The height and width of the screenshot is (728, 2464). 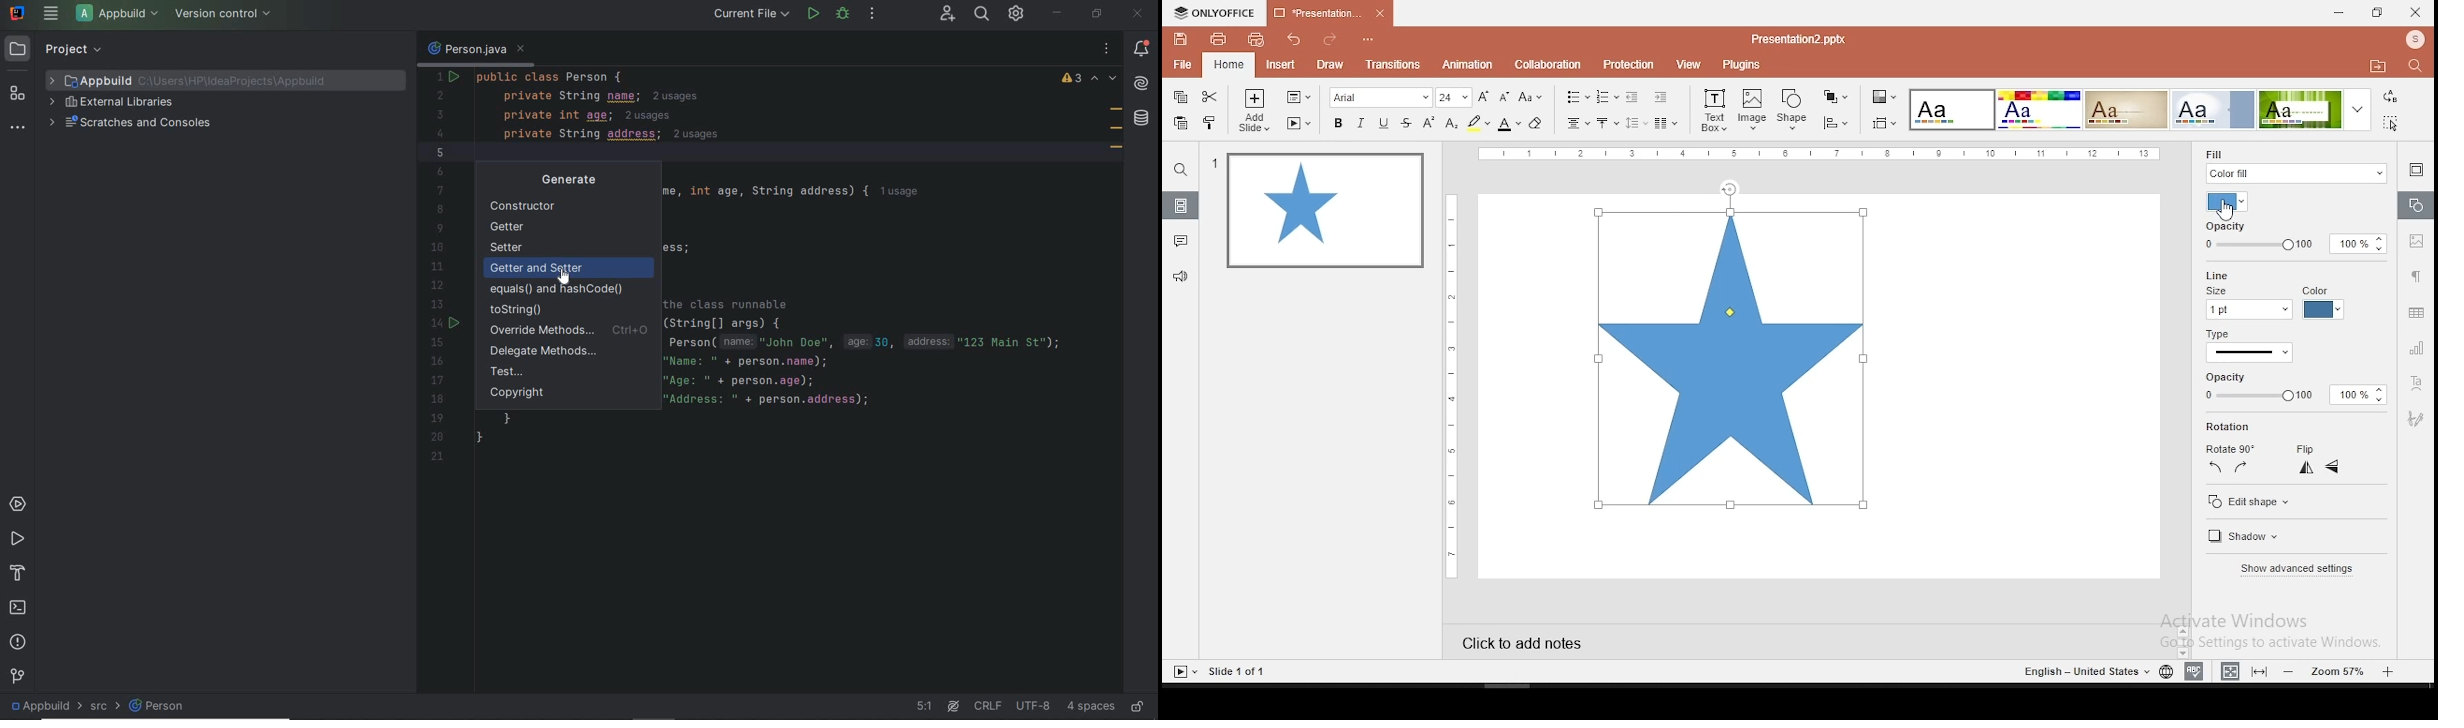 I want to click on columns, so click(x=1664, y=122).